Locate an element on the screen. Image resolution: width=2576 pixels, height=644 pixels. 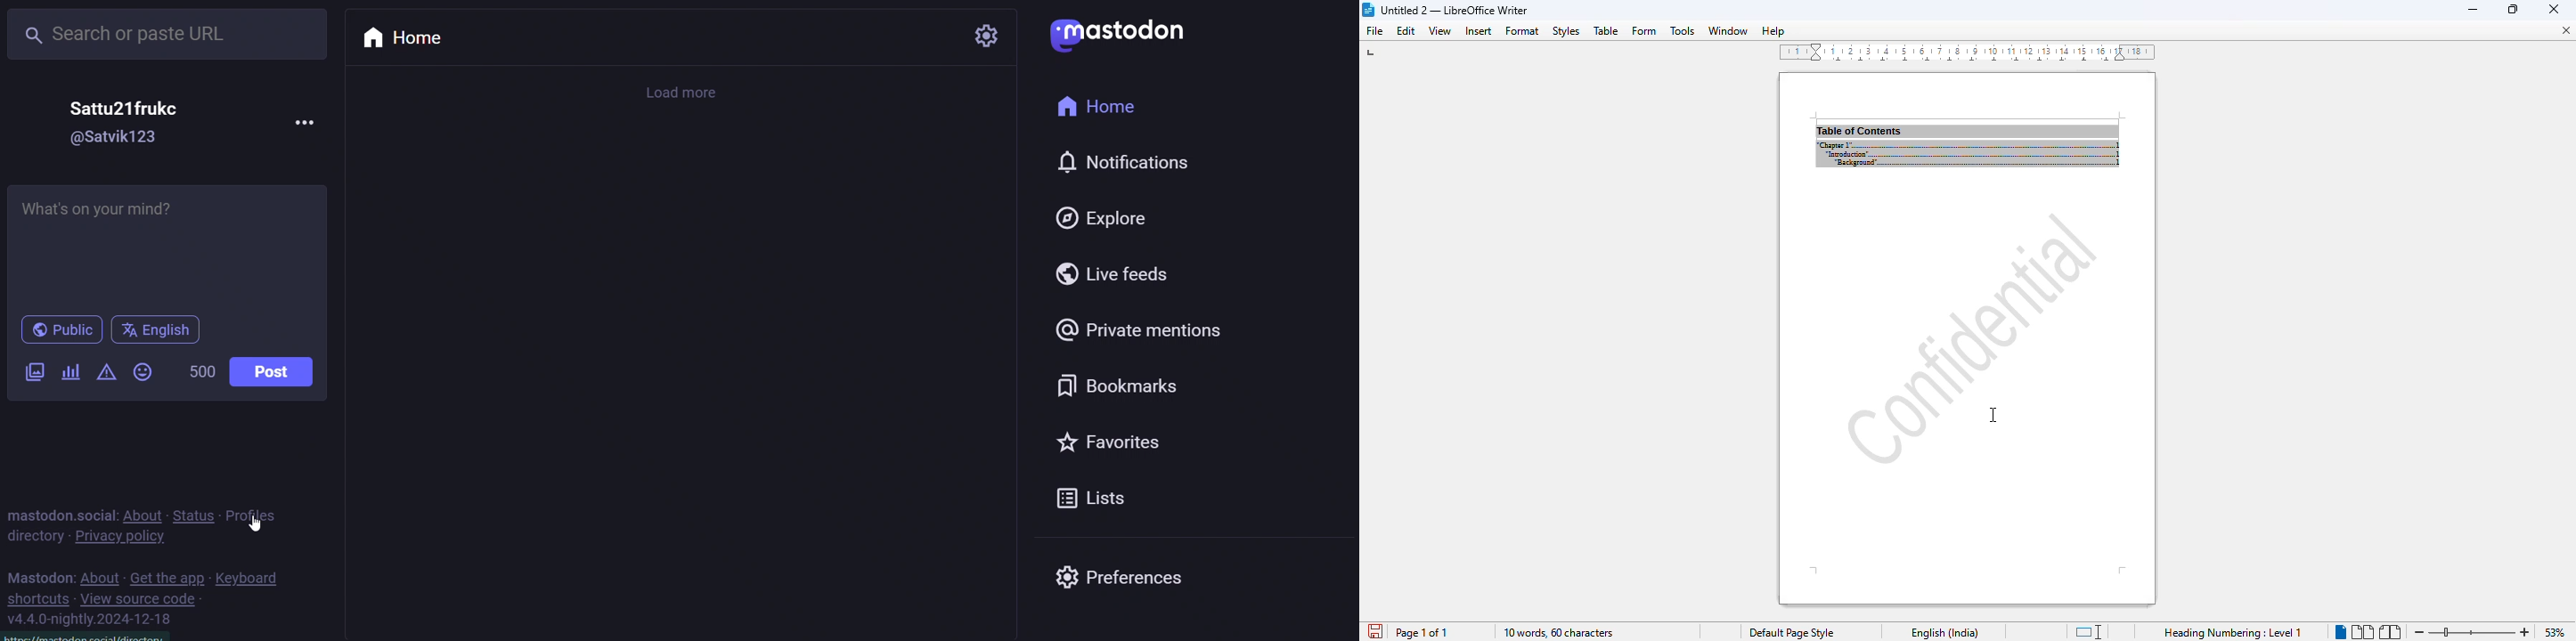
logo is located at coordinates (1118, 31).